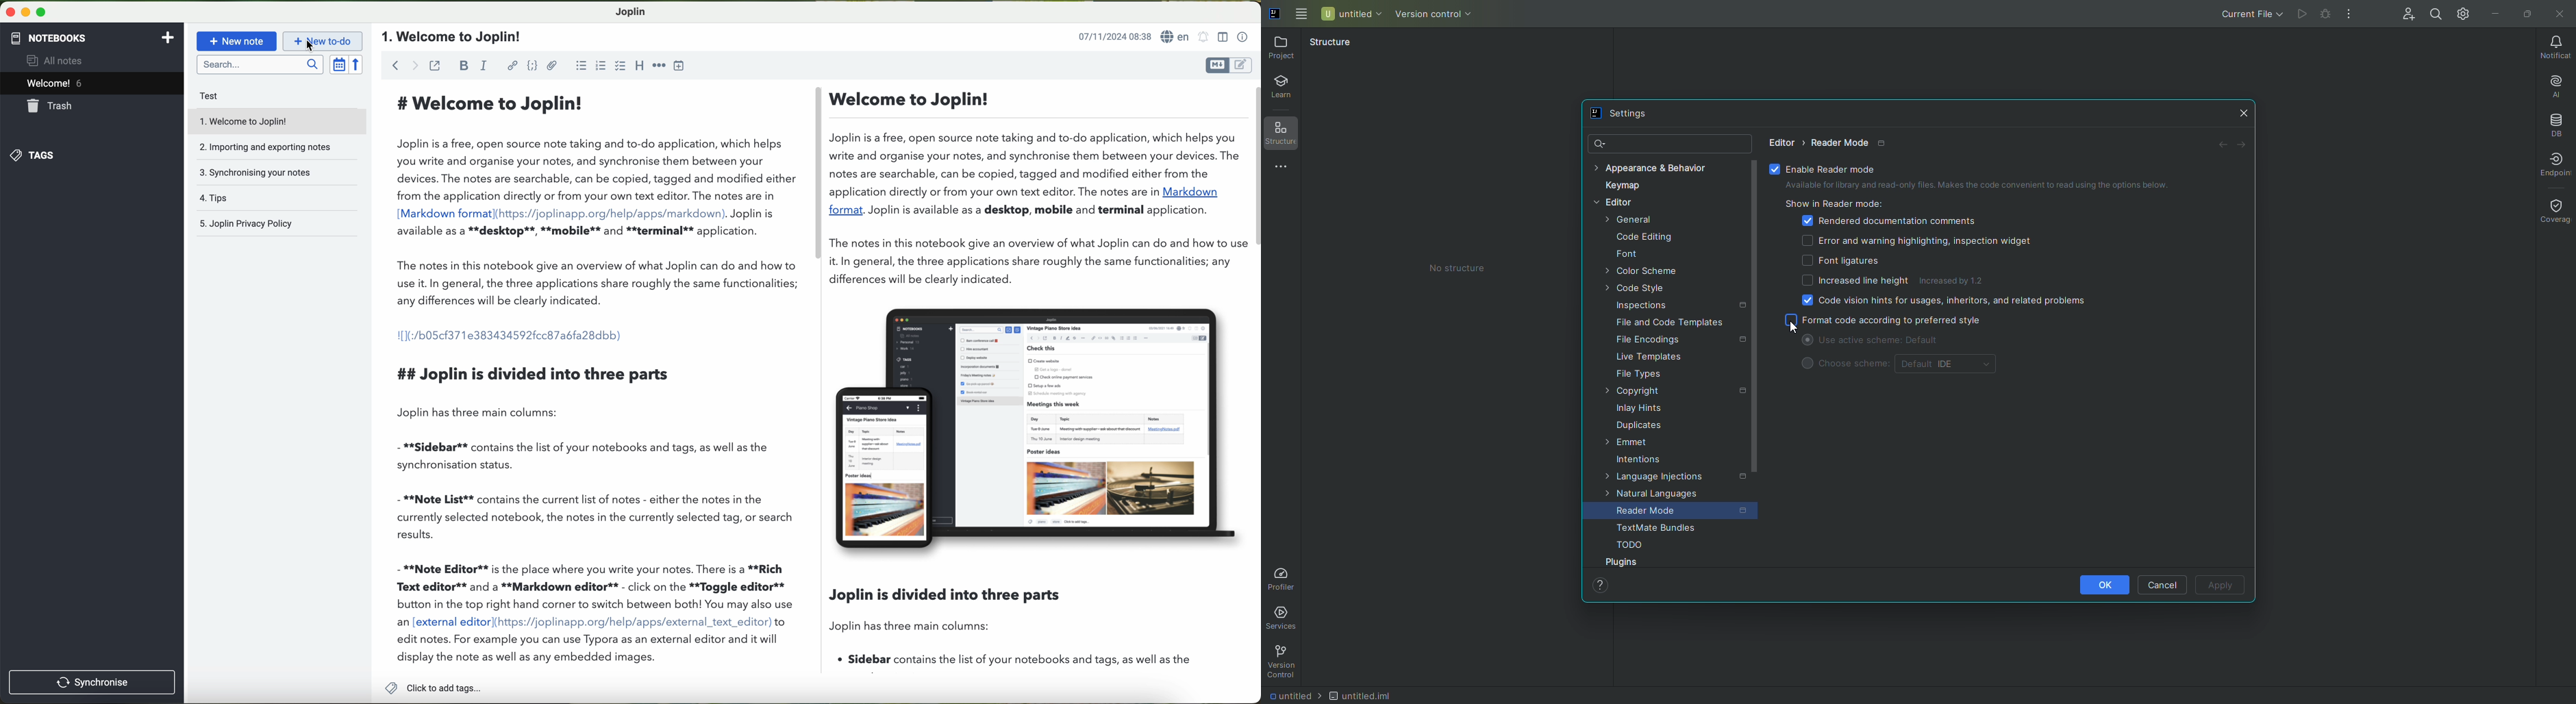 The image size is (2576, 728). What do you see at coordinates (397, 64) in the screenshot?
I see `back arrow` at bounding box center [397, 64].